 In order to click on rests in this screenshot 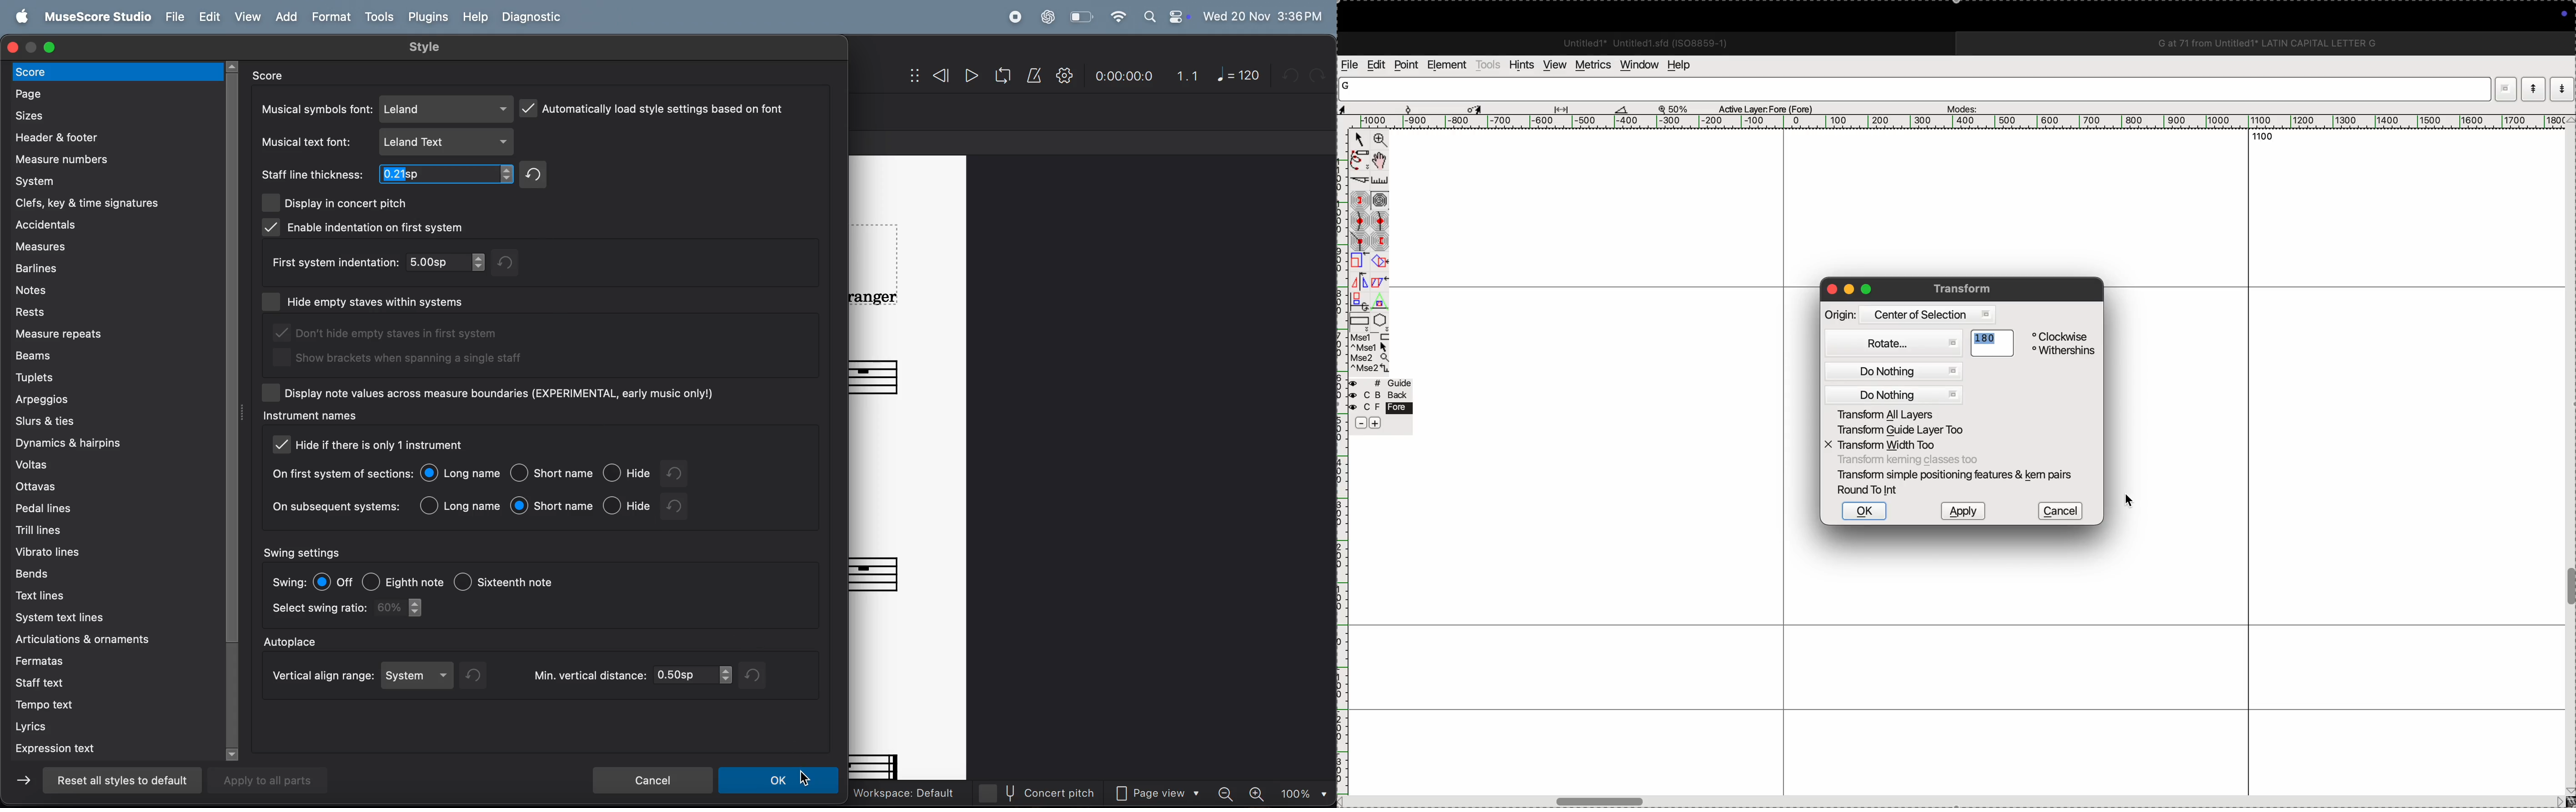, I will do `click(115, 312)`.